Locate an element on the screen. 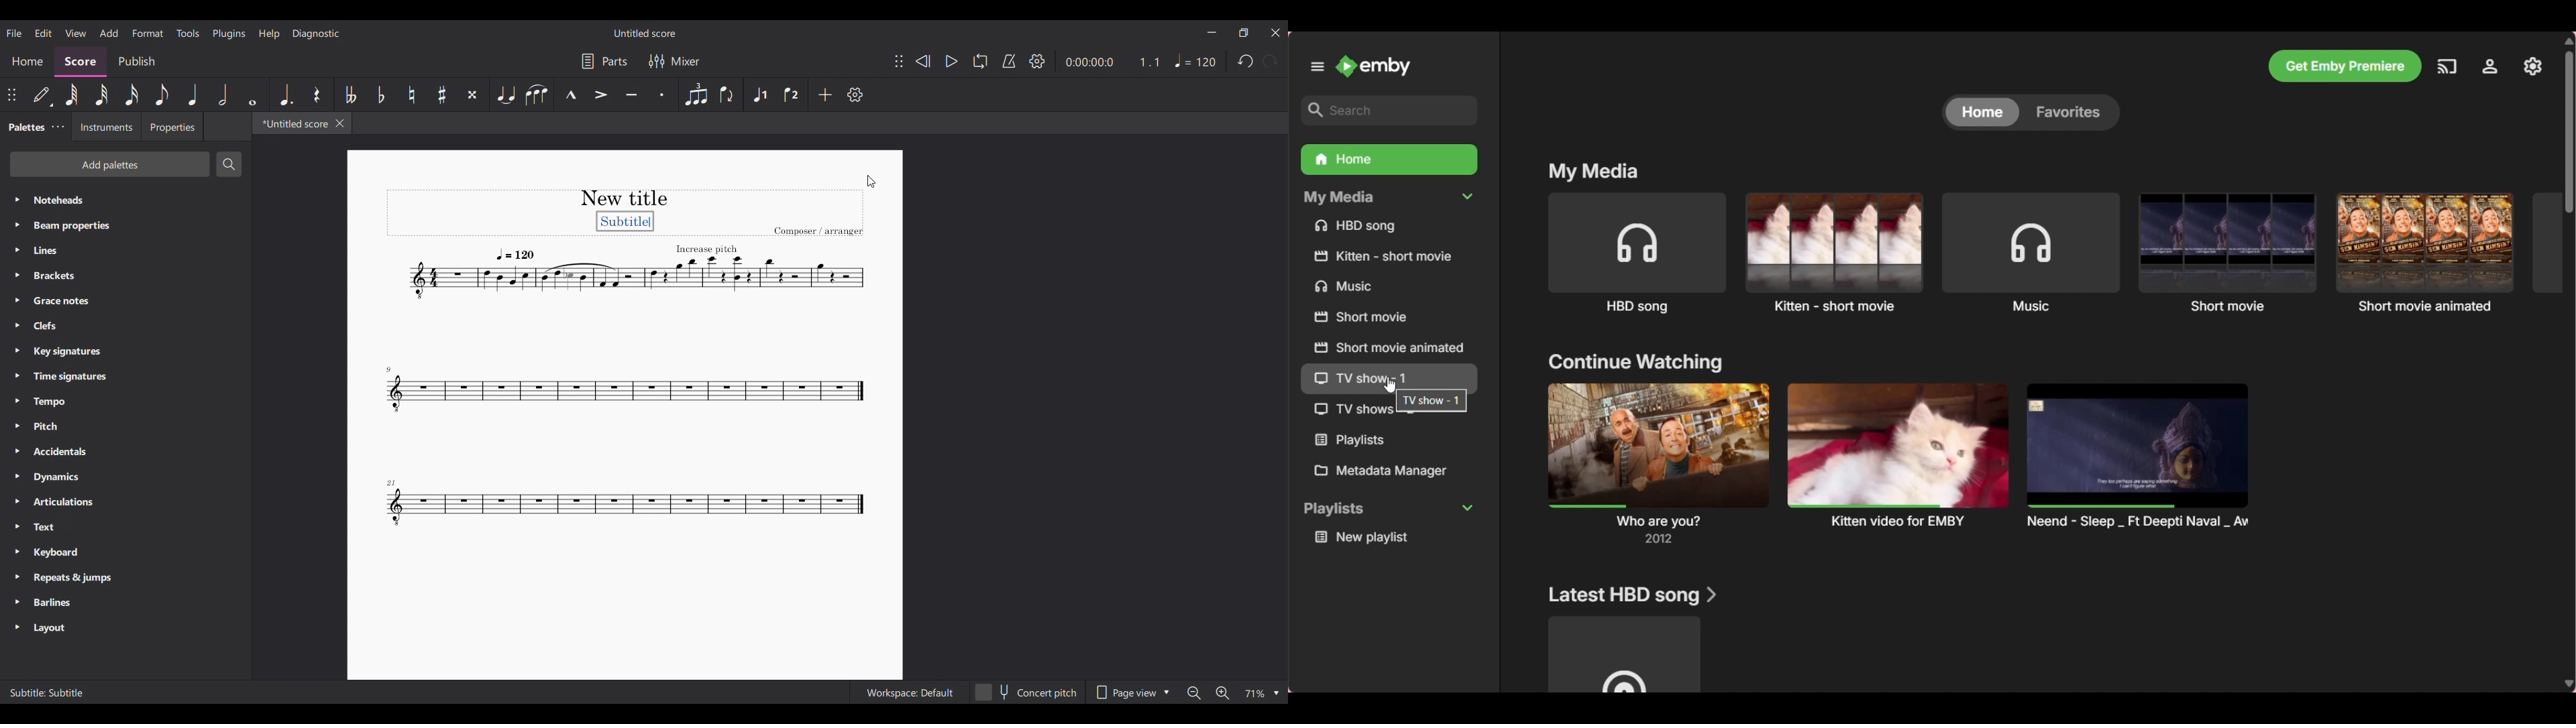  Properties is located at coordinates (172, 127).